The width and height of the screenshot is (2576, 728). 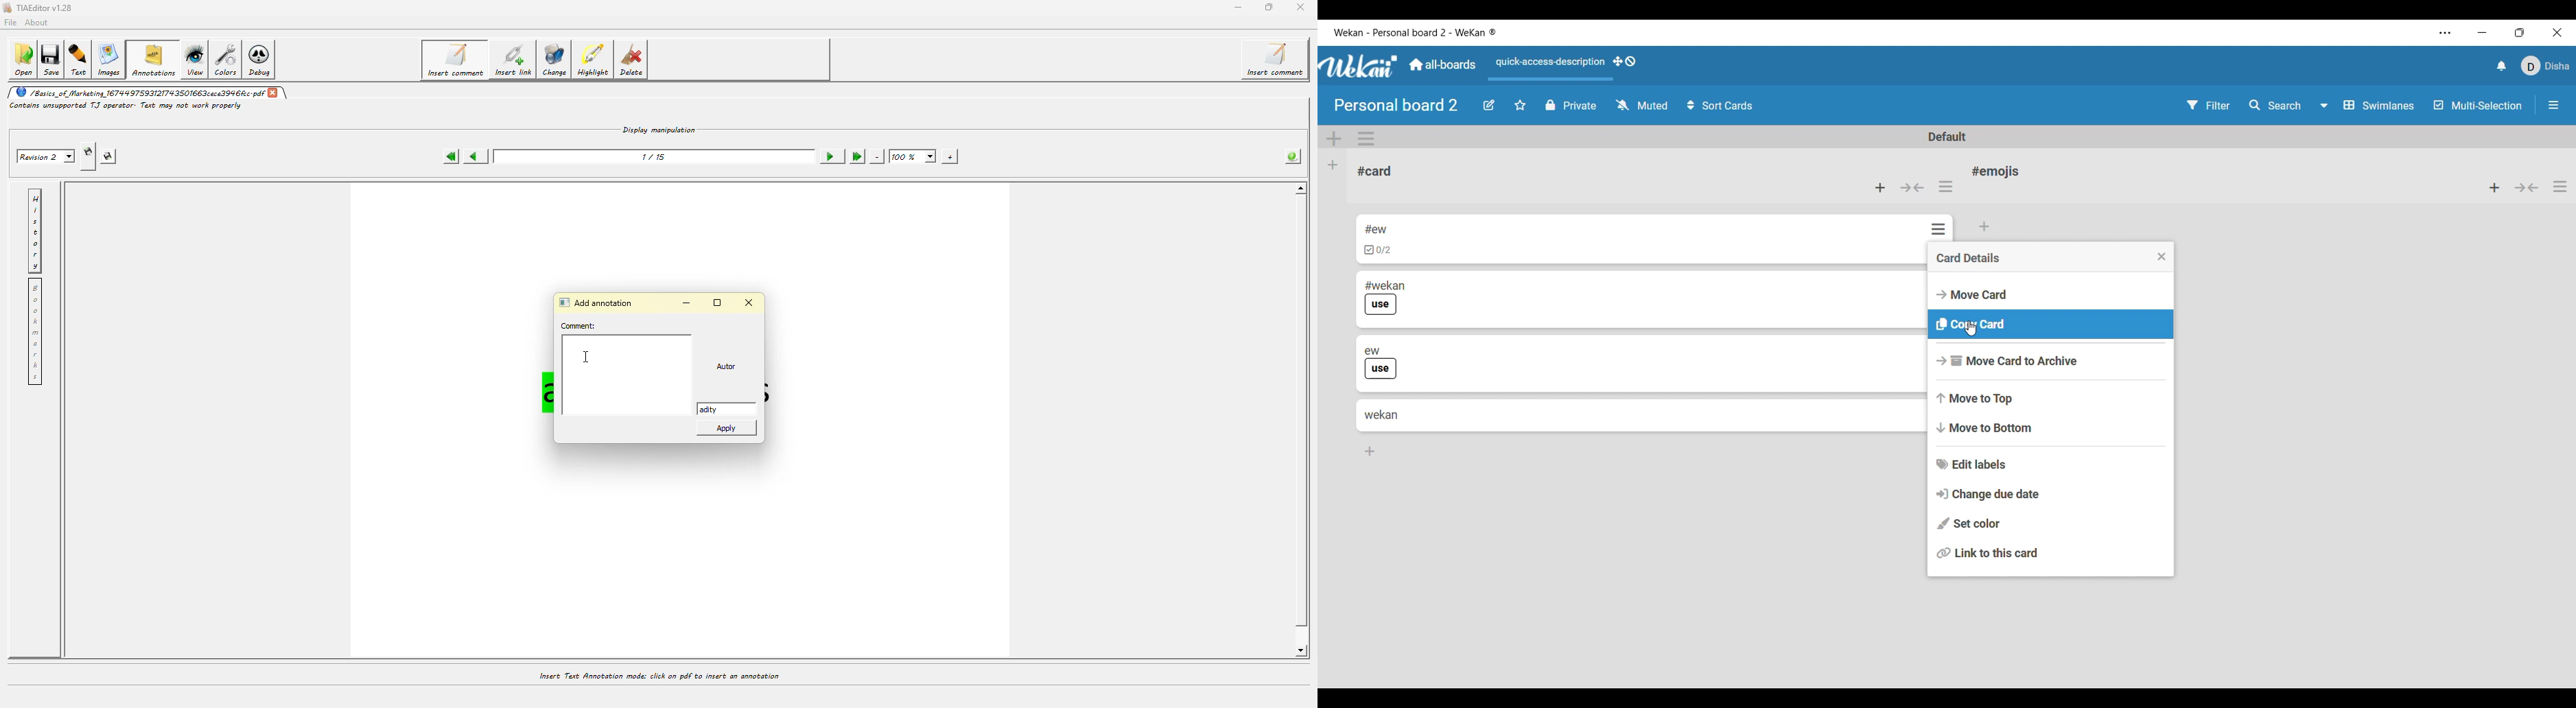 What do you see at coordinates (1381, 369) in the screenshot?
I see `Indicates use of label in card` at bounding box center [1381, 369].